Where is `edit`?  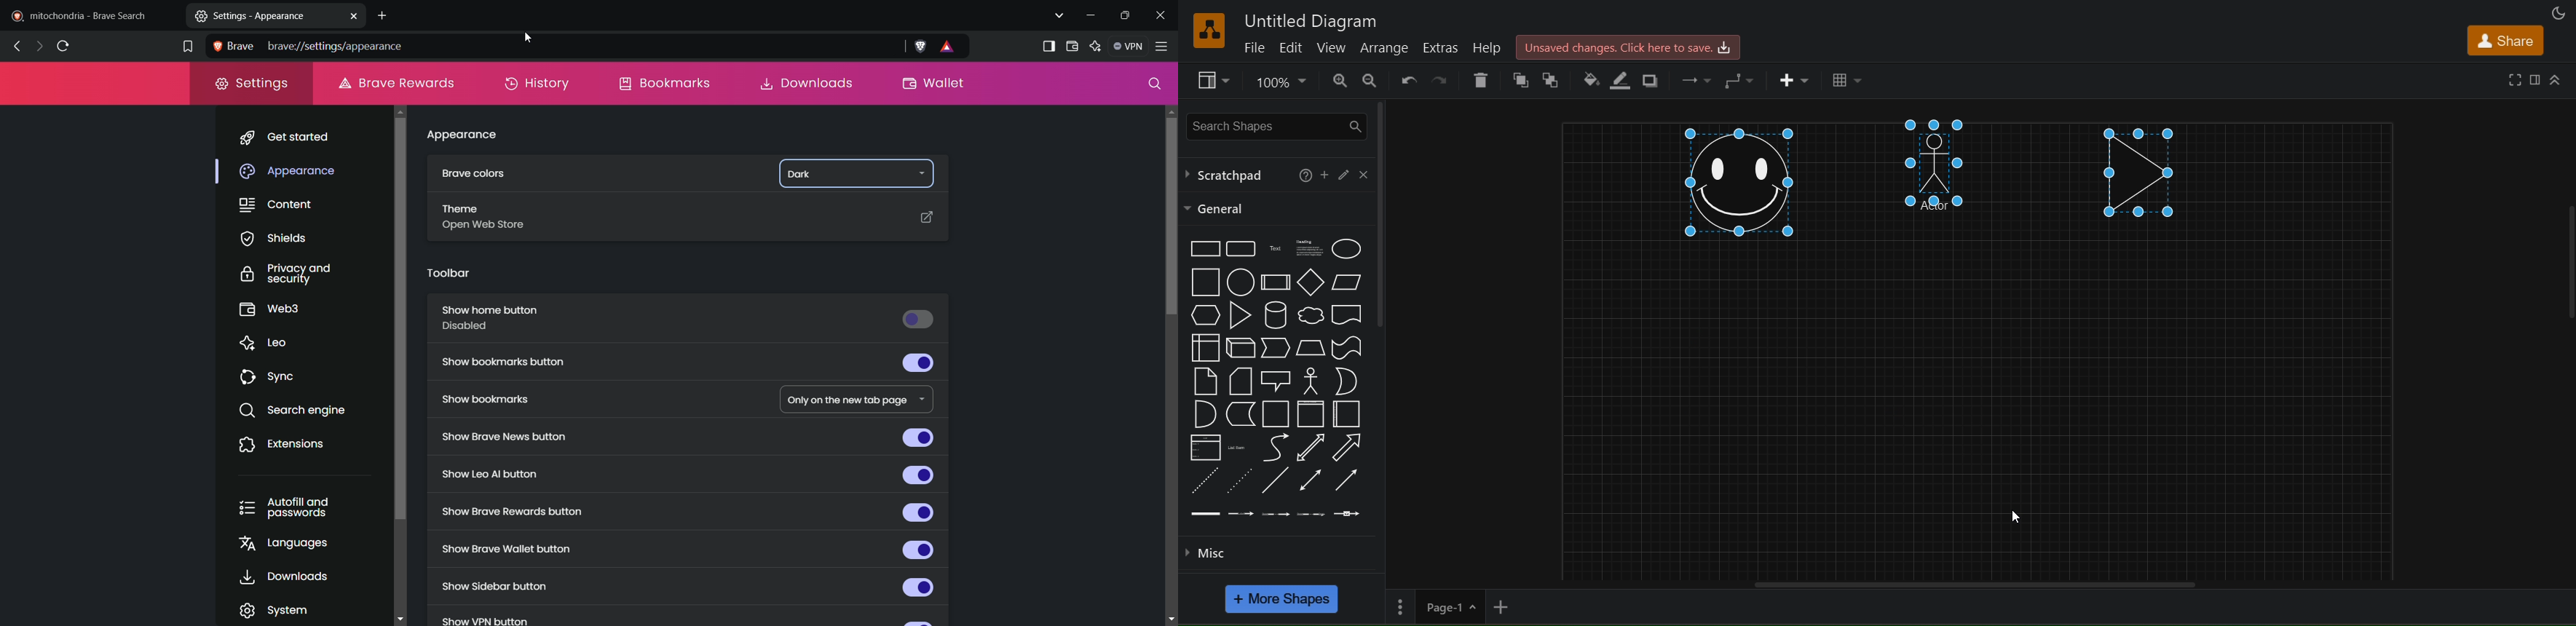
edit is located at coordinates (1346, 175).